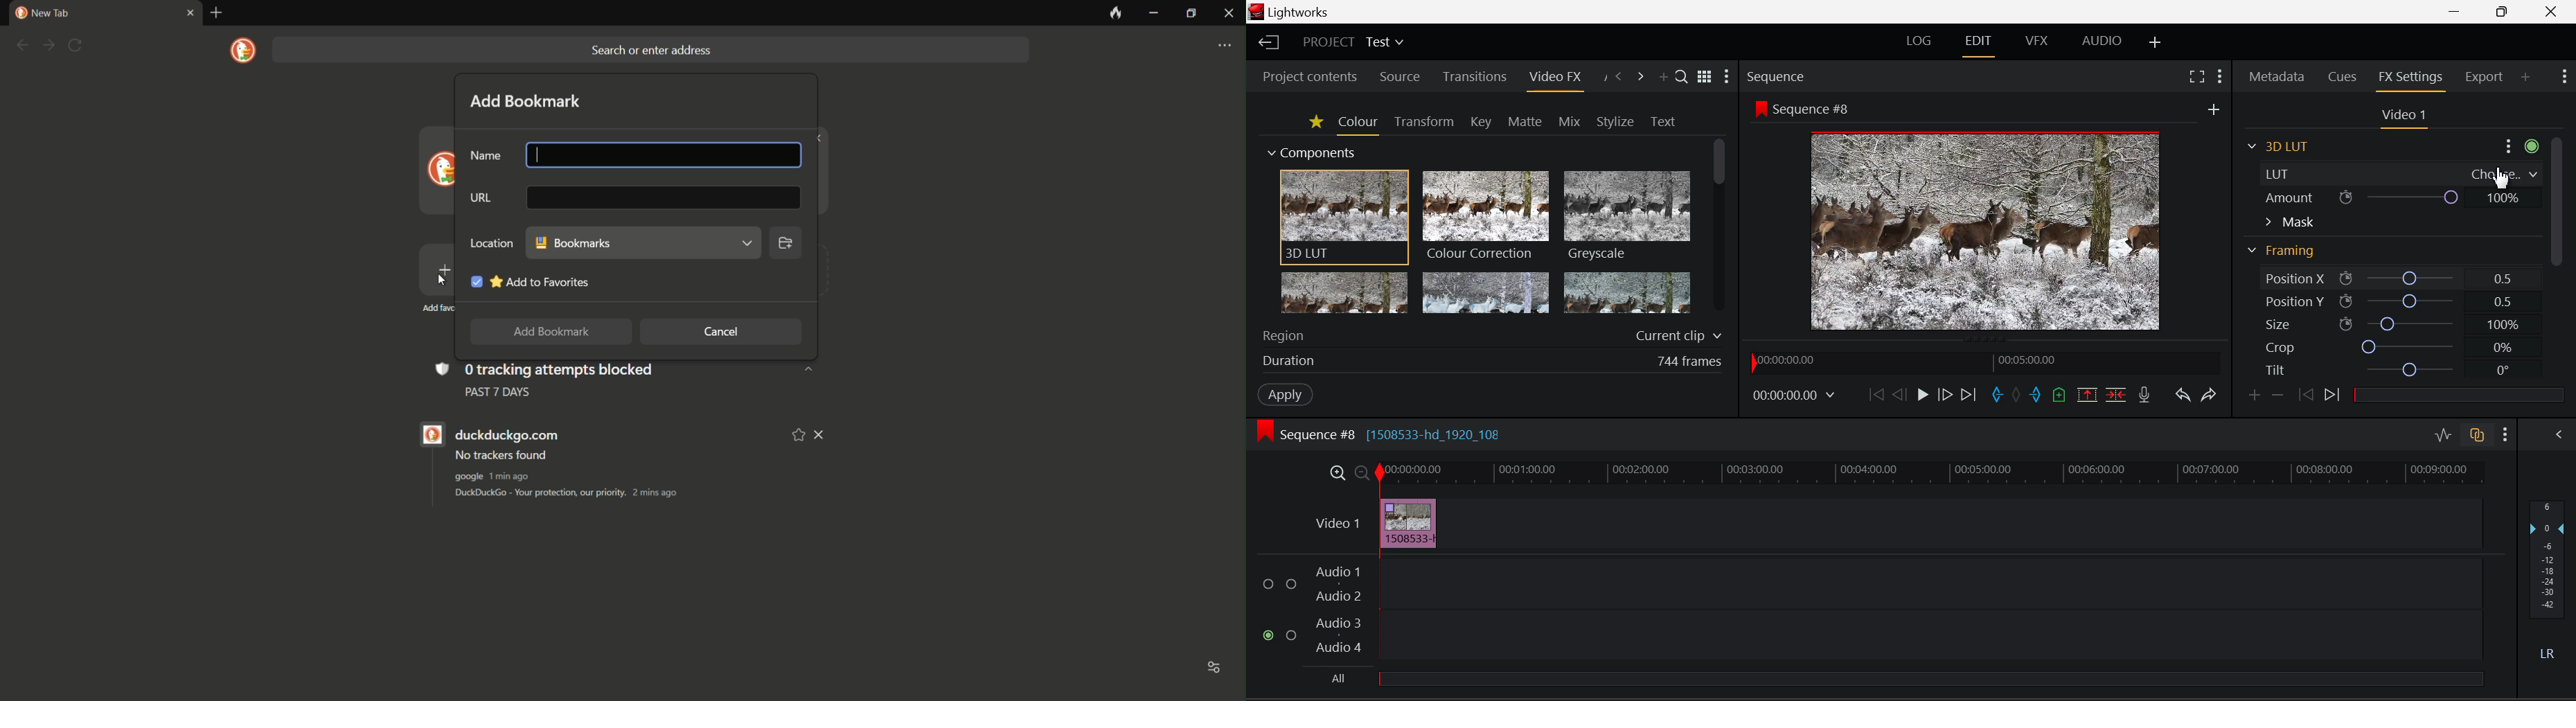 This screenshot has height=728, width=2576. Describe the element at coordinates (1316, 123) in the screenshot. I see `Favorites` at that location.